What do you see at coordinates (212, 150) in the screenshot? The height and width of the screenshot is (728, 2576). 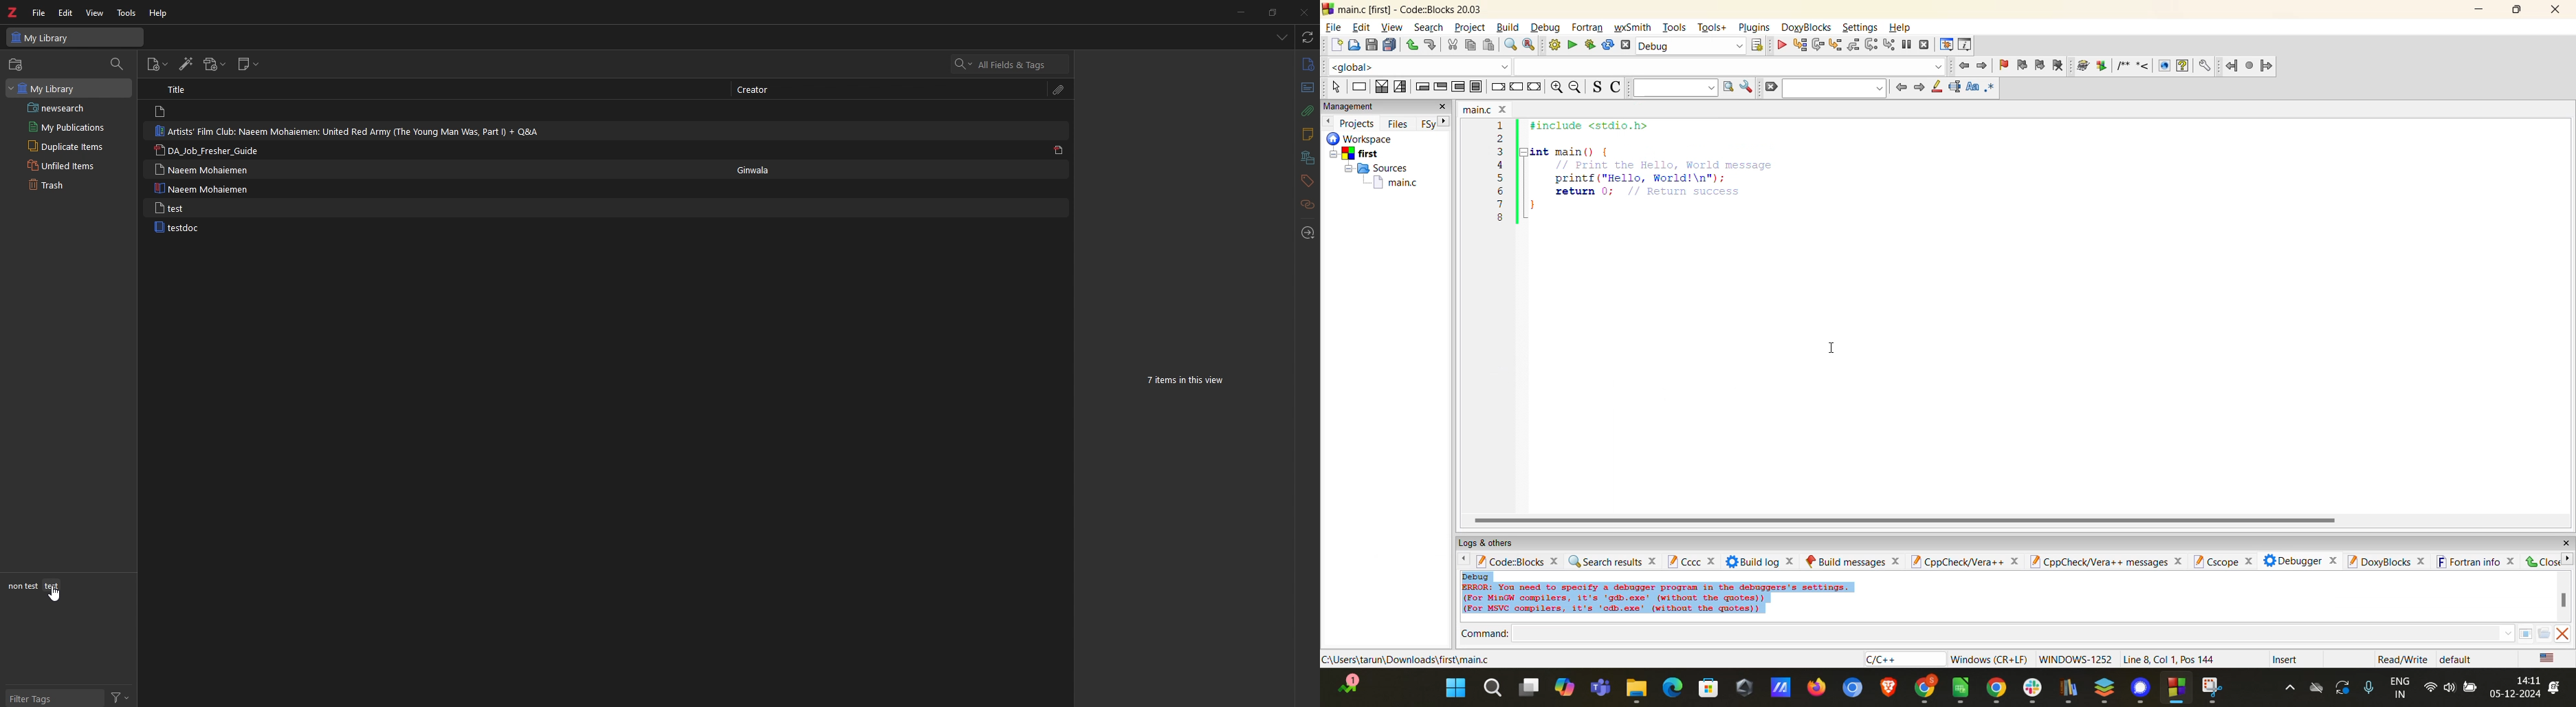 I see `DA_Job_Fresher_Guide` at bounding box center [212, 150].